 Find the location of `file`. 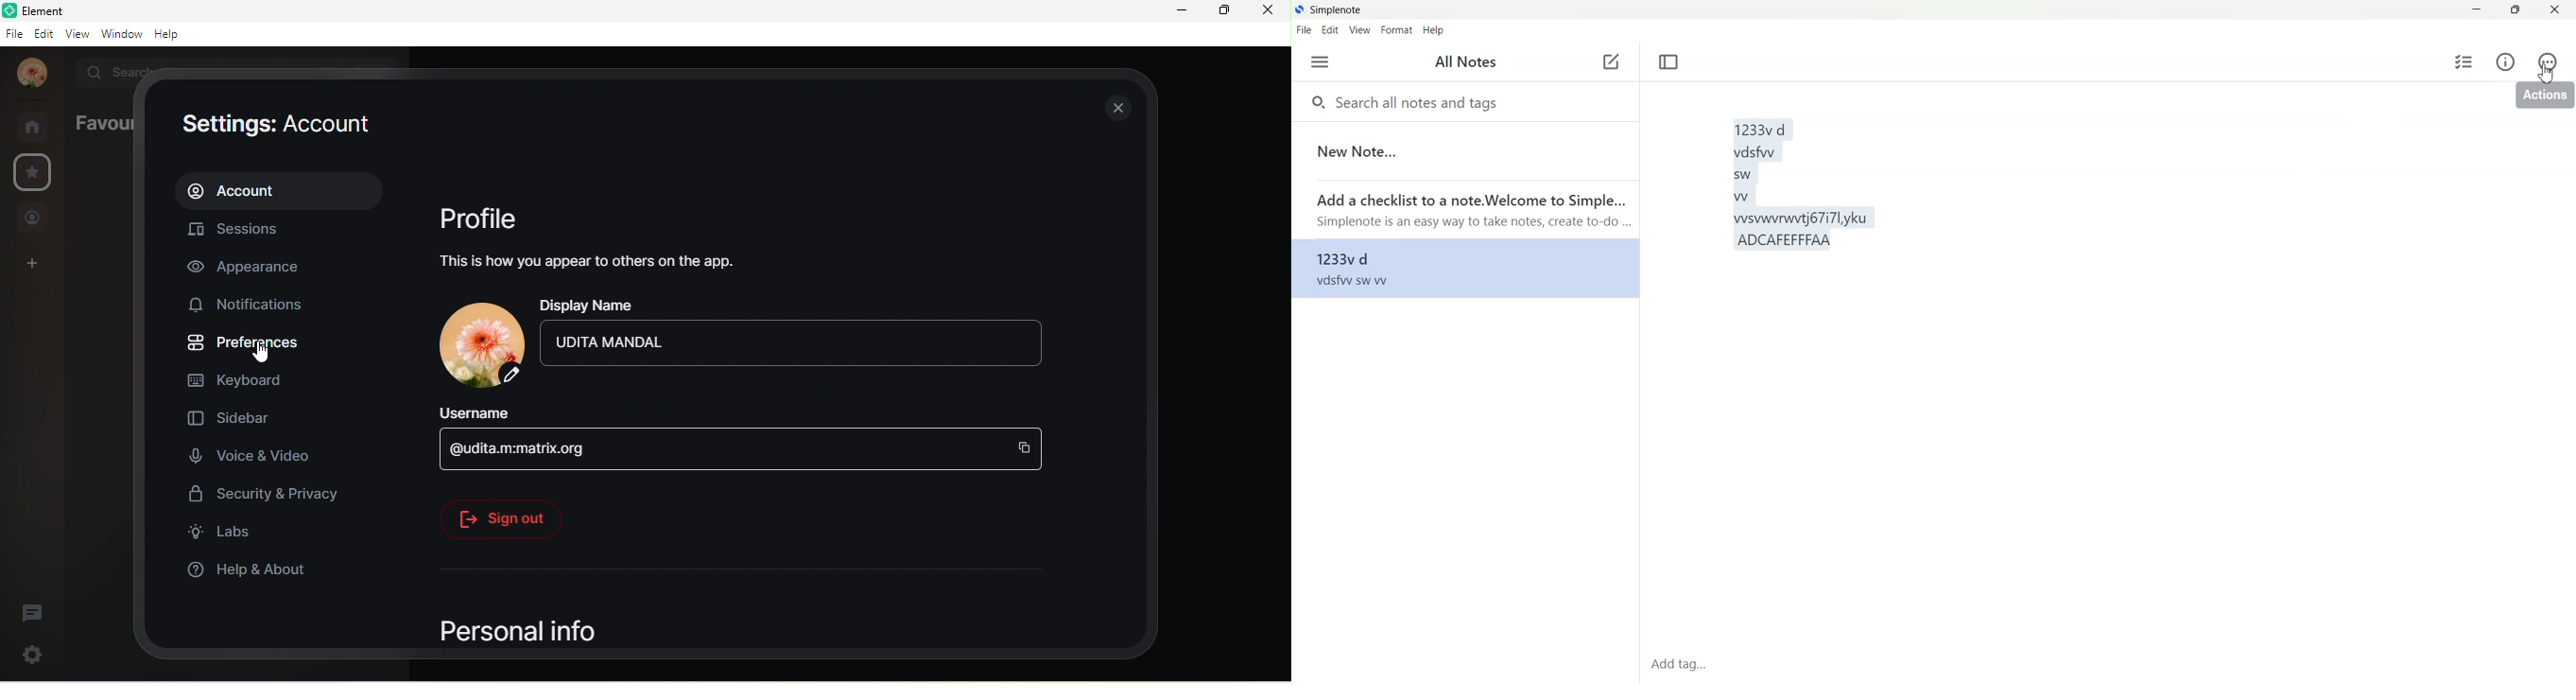

file is located at coordinates (13, 33).